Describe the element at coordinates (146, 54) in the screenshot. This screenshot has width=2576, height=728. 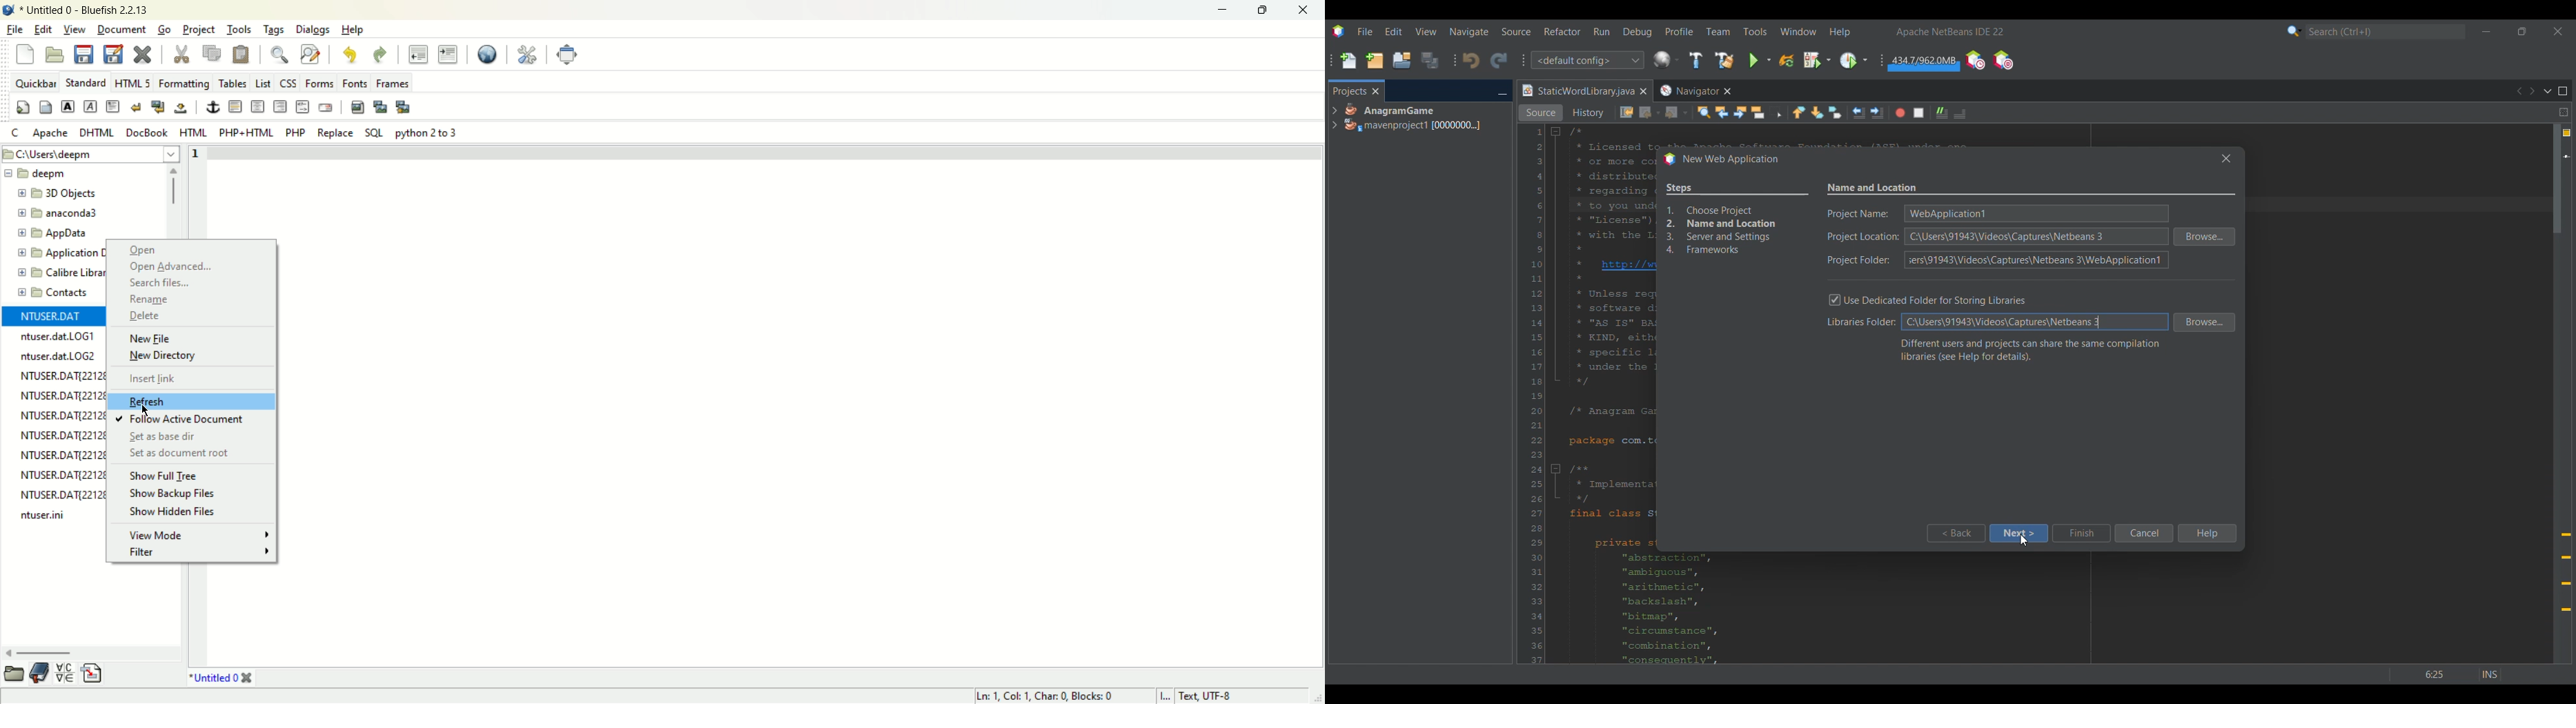
I see `close` at that location.